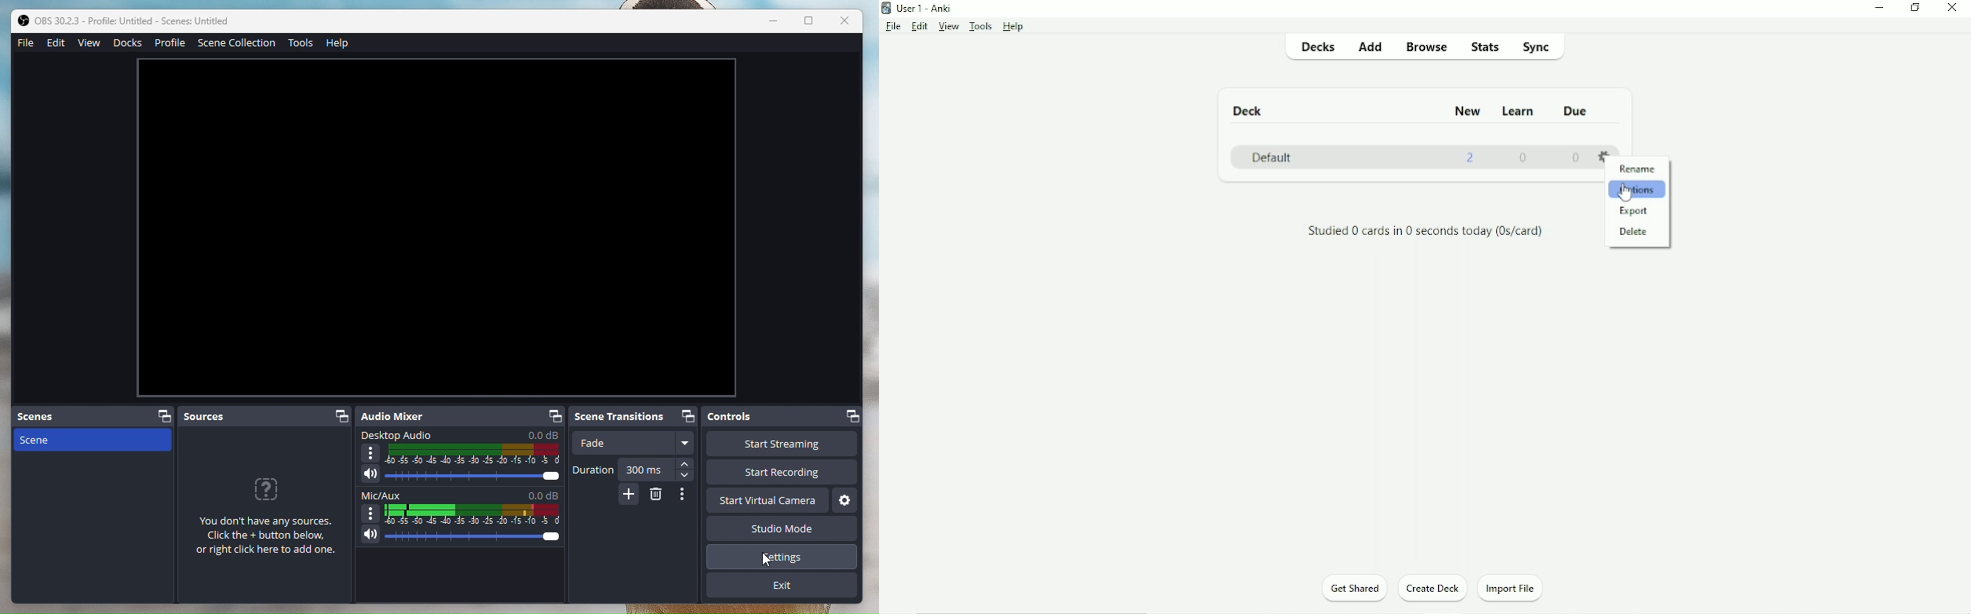 The image size is (1988, 616). I want to click on Browse, so click(1428, 49).